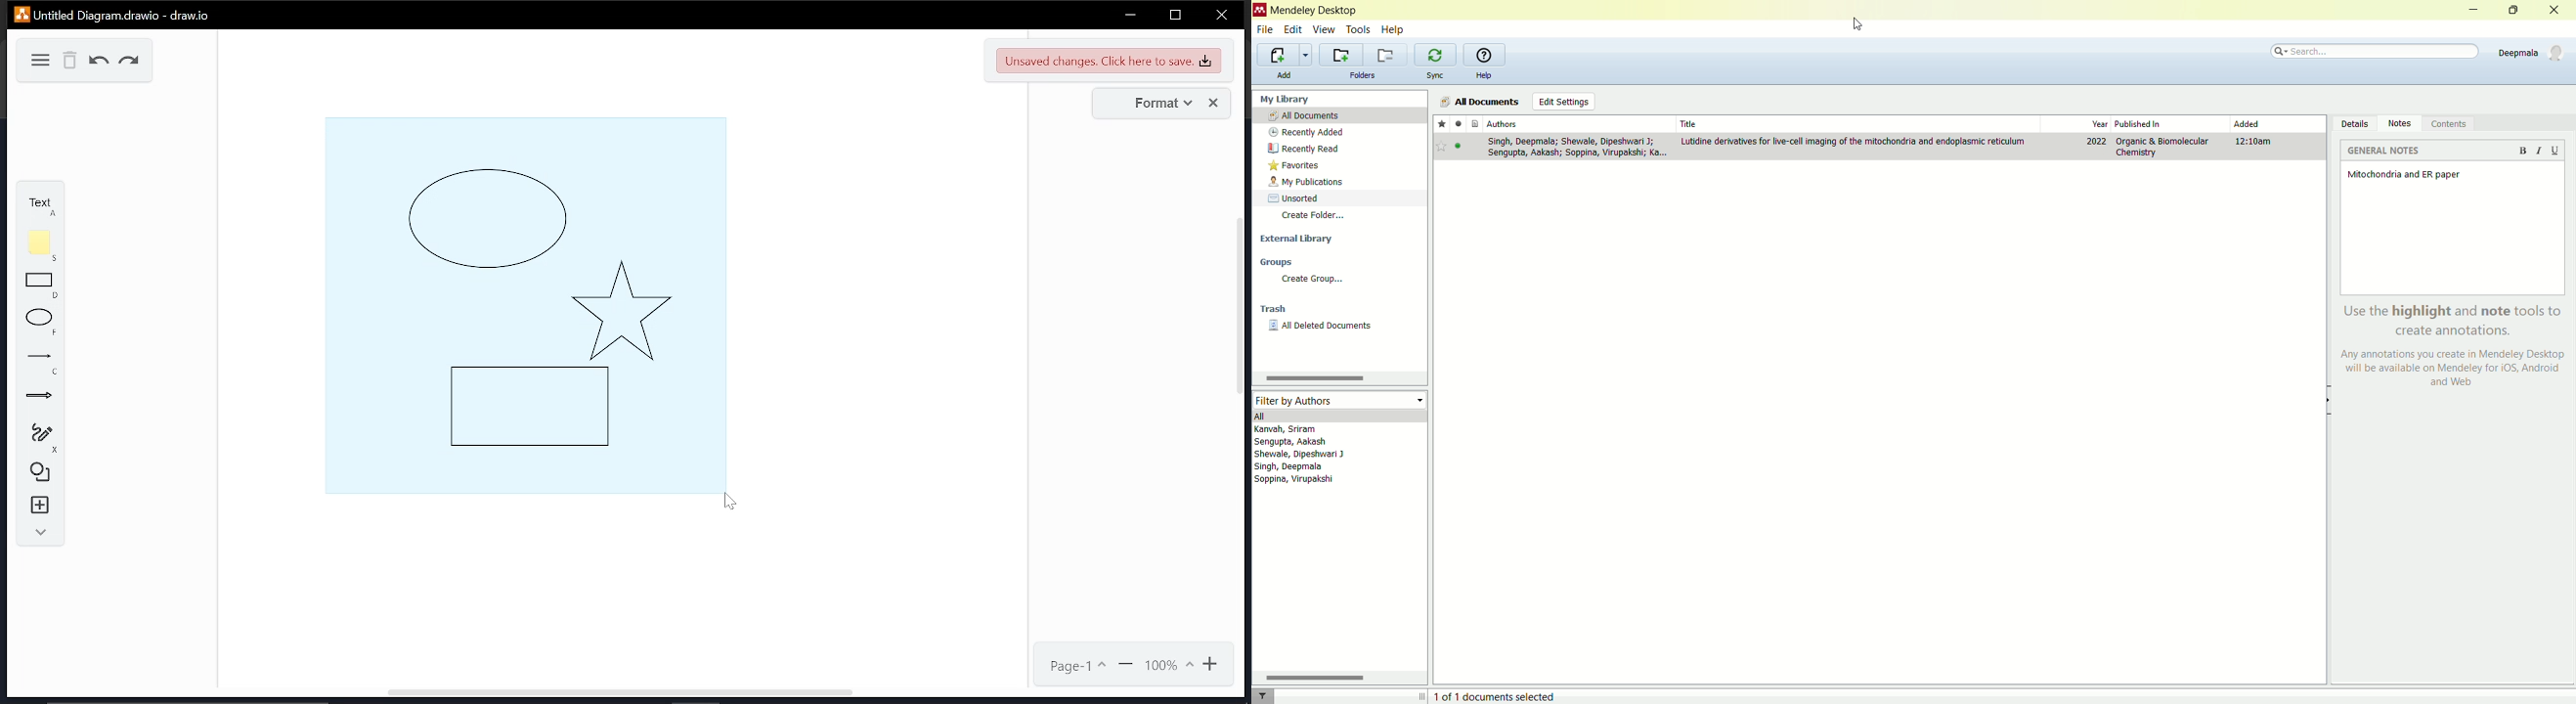 This screenshot has height=728, width=2576. Describe the element at coordinates (2162, 146) in the screenshot. I see `Organic & Biomolecular Chemistry` at that location.